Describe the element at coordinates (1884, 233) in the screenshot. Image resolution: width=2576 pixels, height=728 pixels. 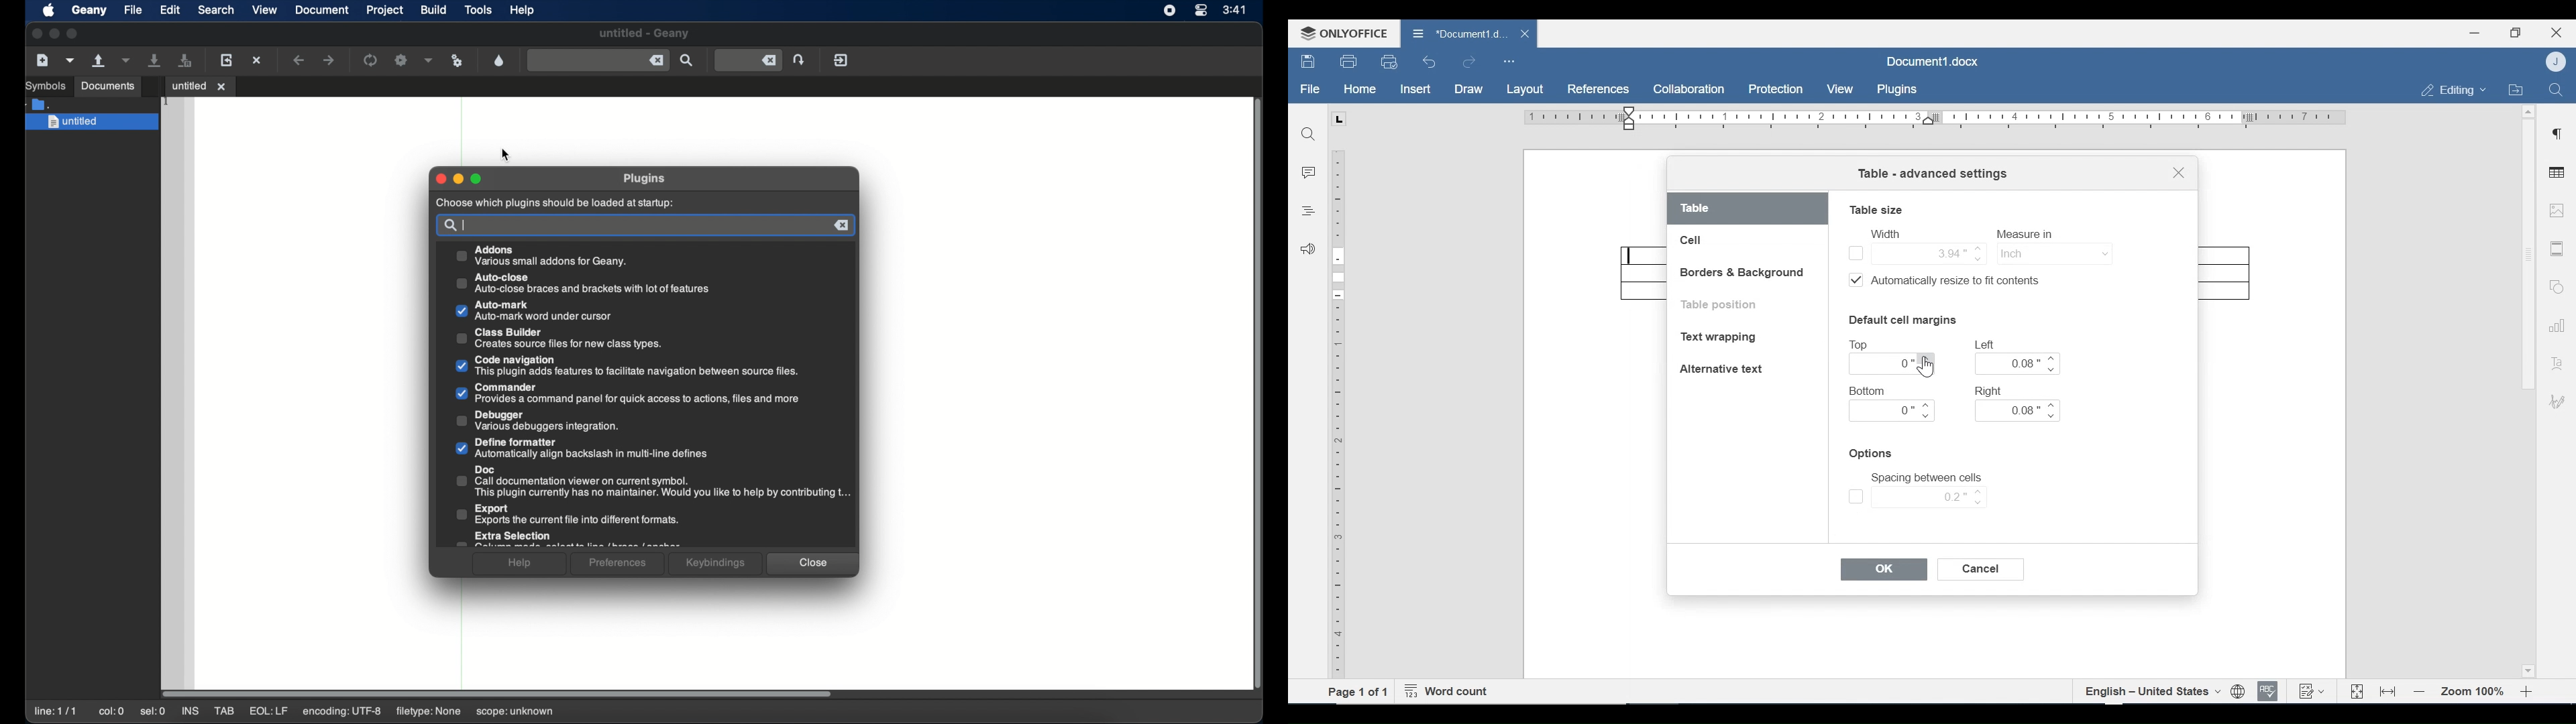
I see `Width` at that location.